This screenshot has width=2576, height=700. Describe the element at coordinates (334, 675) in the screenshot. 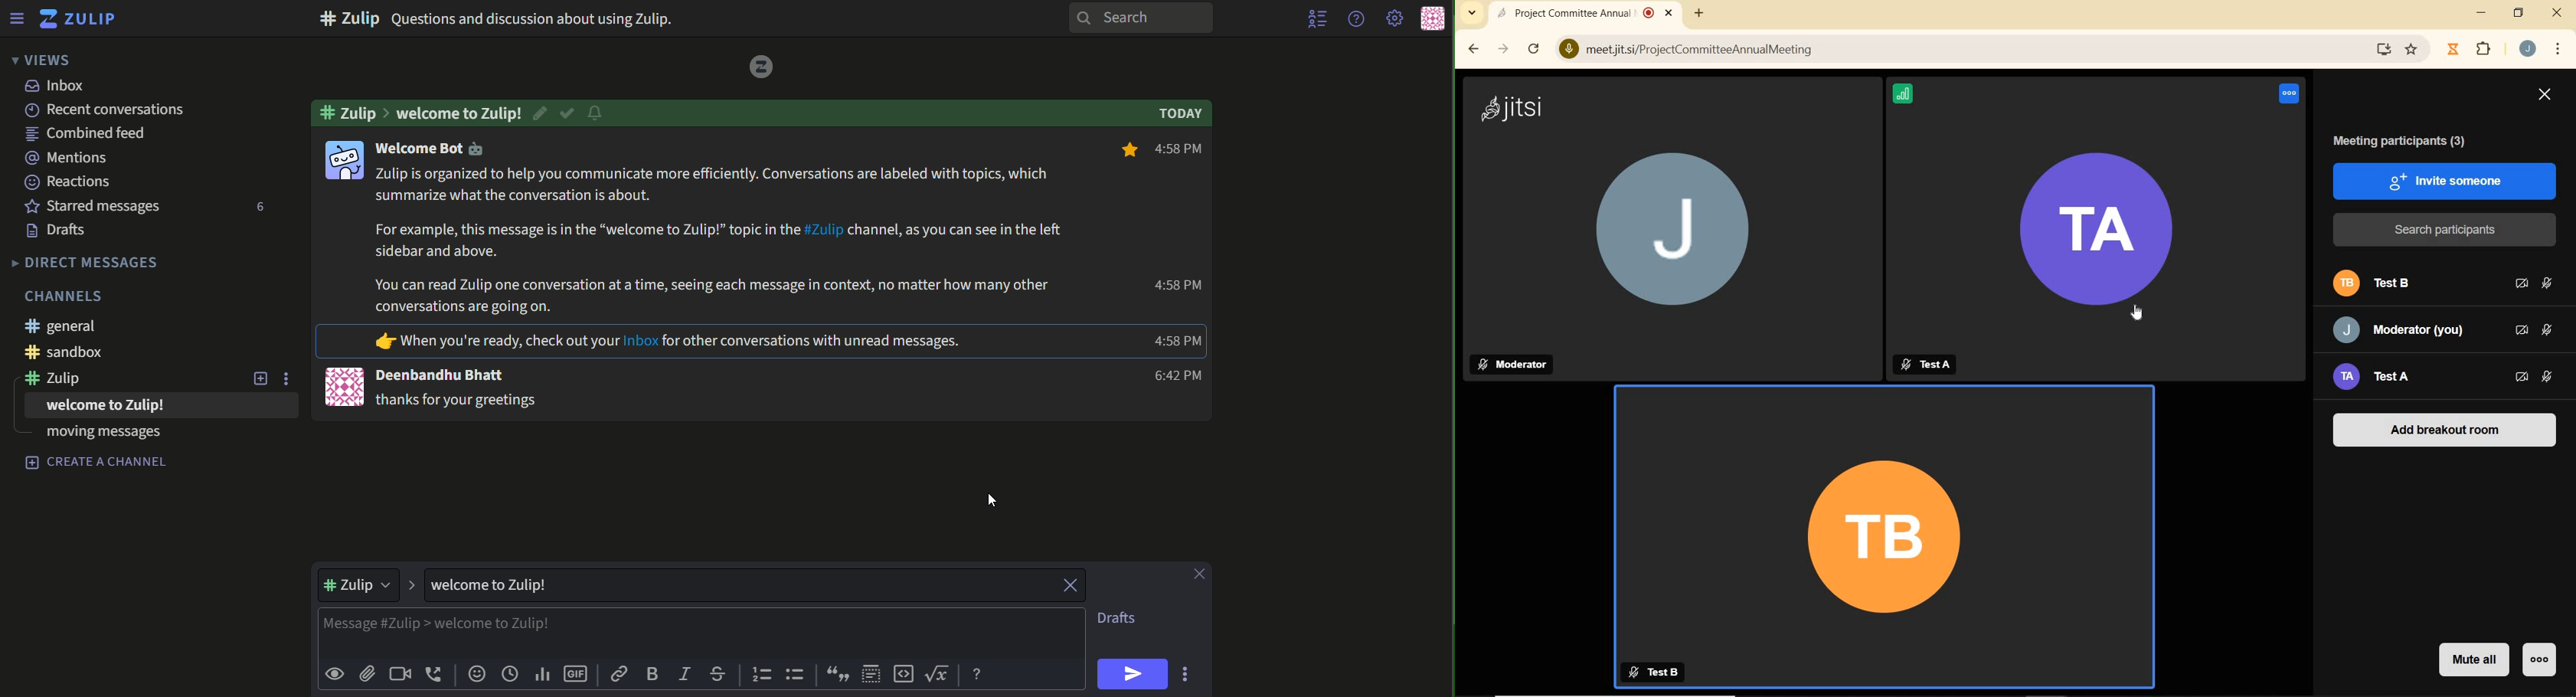

I see `preview` at that location.